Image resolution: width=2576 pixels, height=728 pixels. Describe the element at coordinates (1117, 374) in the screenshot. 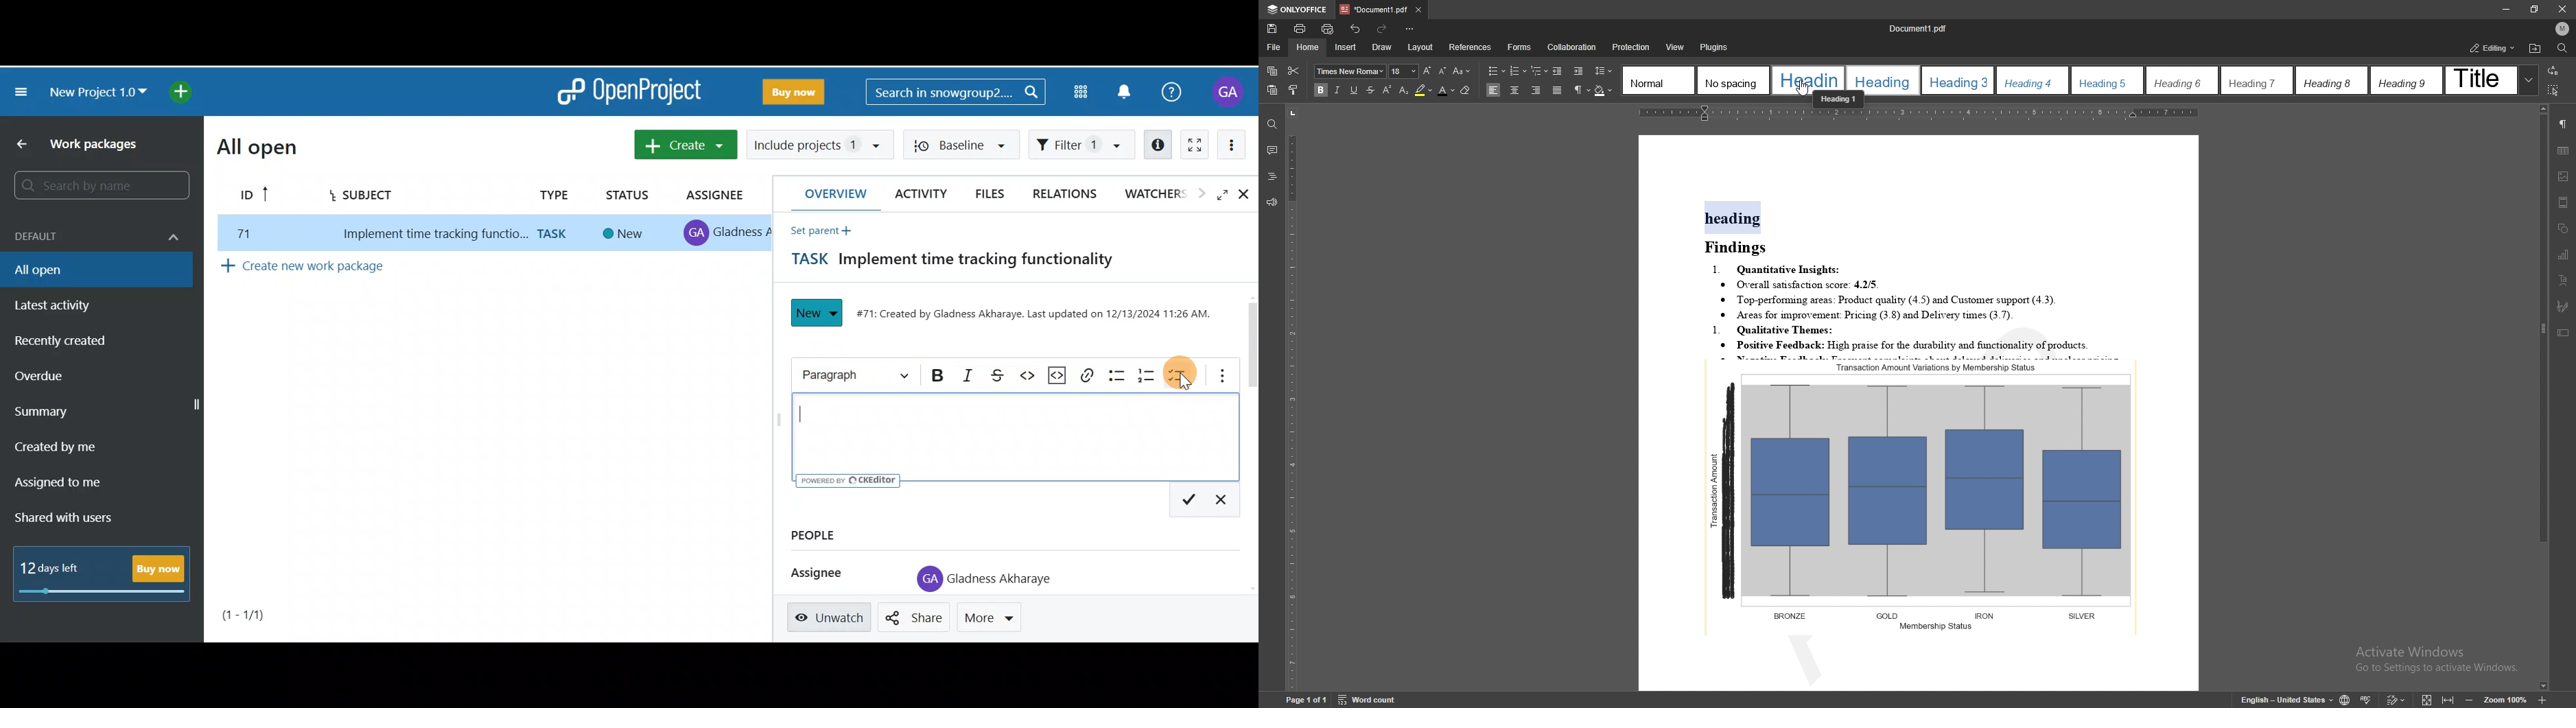

I see `Bulleted list` at that location.